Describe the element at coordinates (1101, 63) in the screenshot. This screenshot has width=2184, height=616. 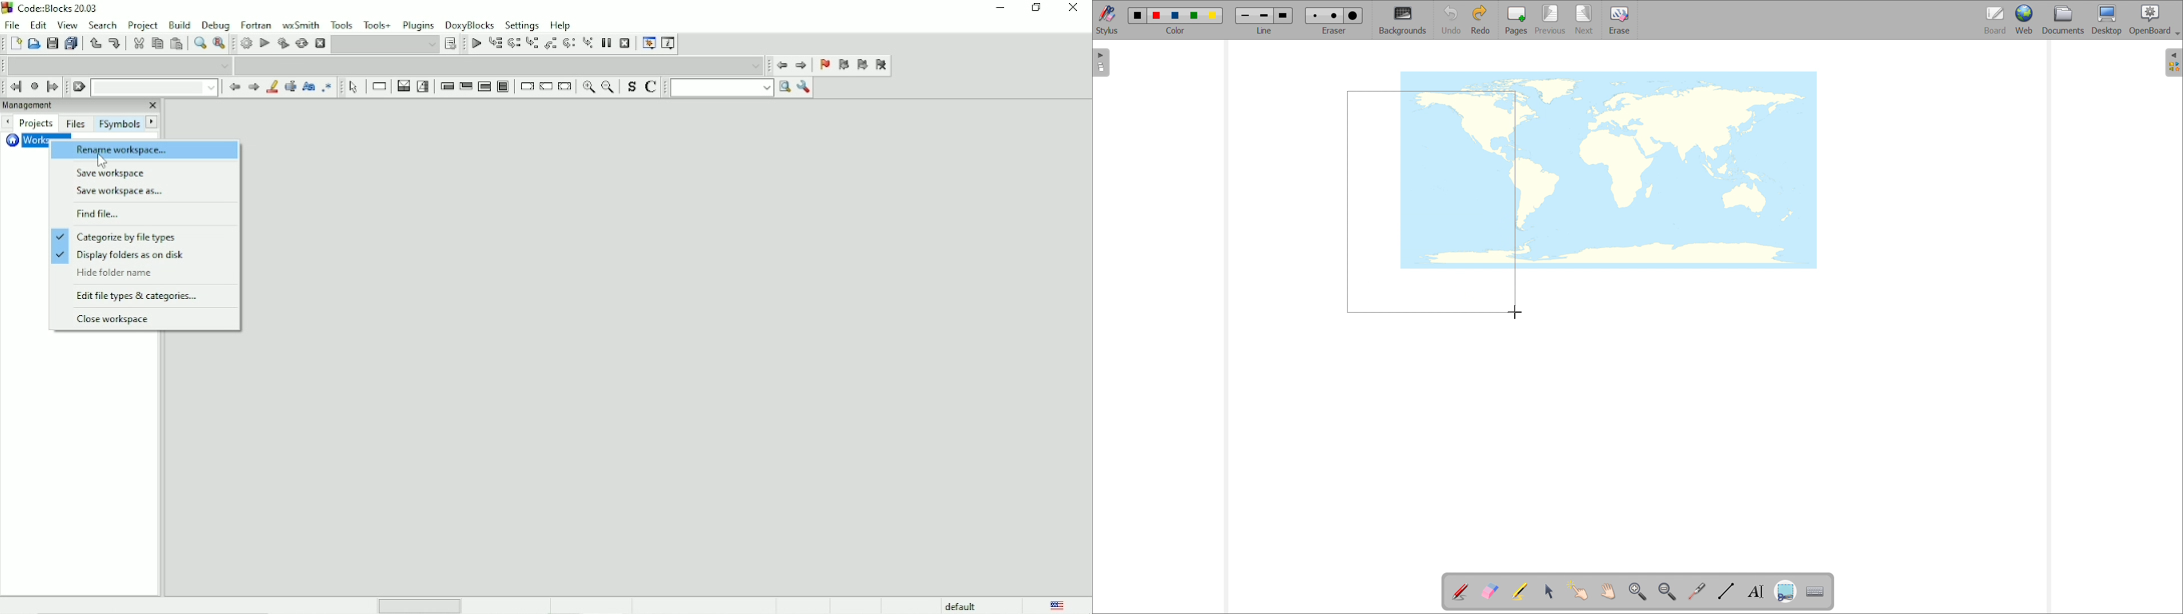
I see `open pages view` at that location.